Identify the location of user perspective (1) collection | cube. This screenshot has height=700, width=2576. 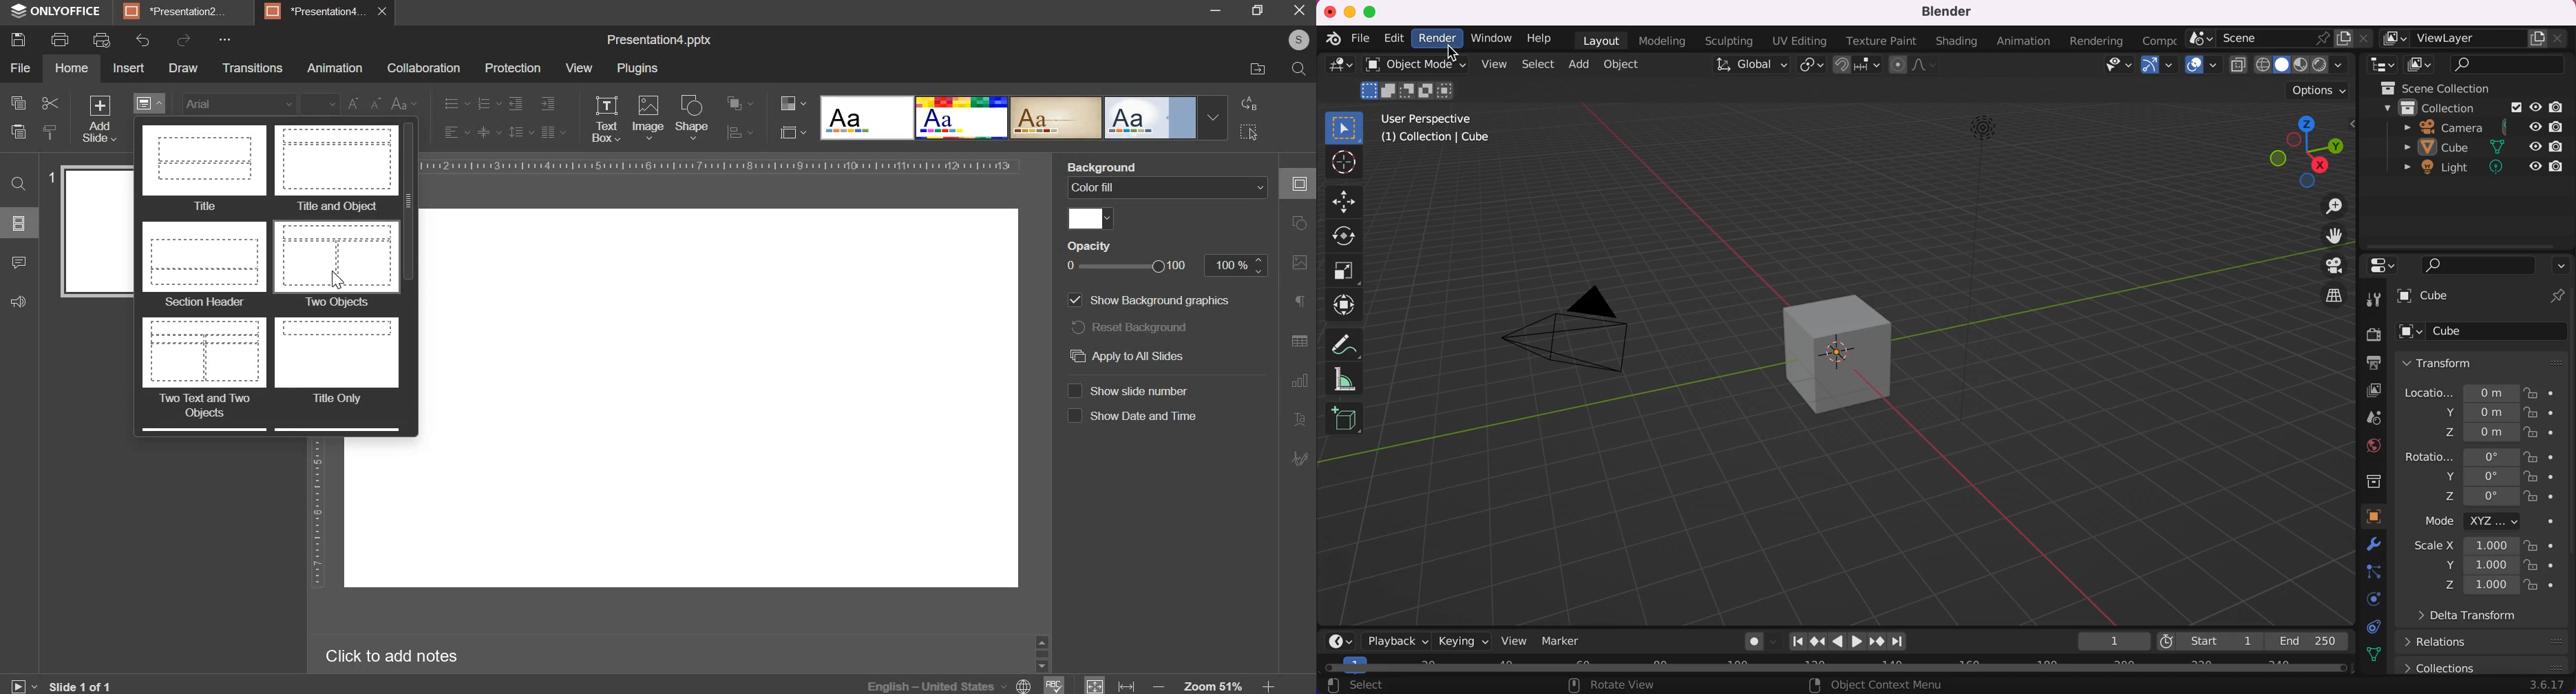
(1438, 130).